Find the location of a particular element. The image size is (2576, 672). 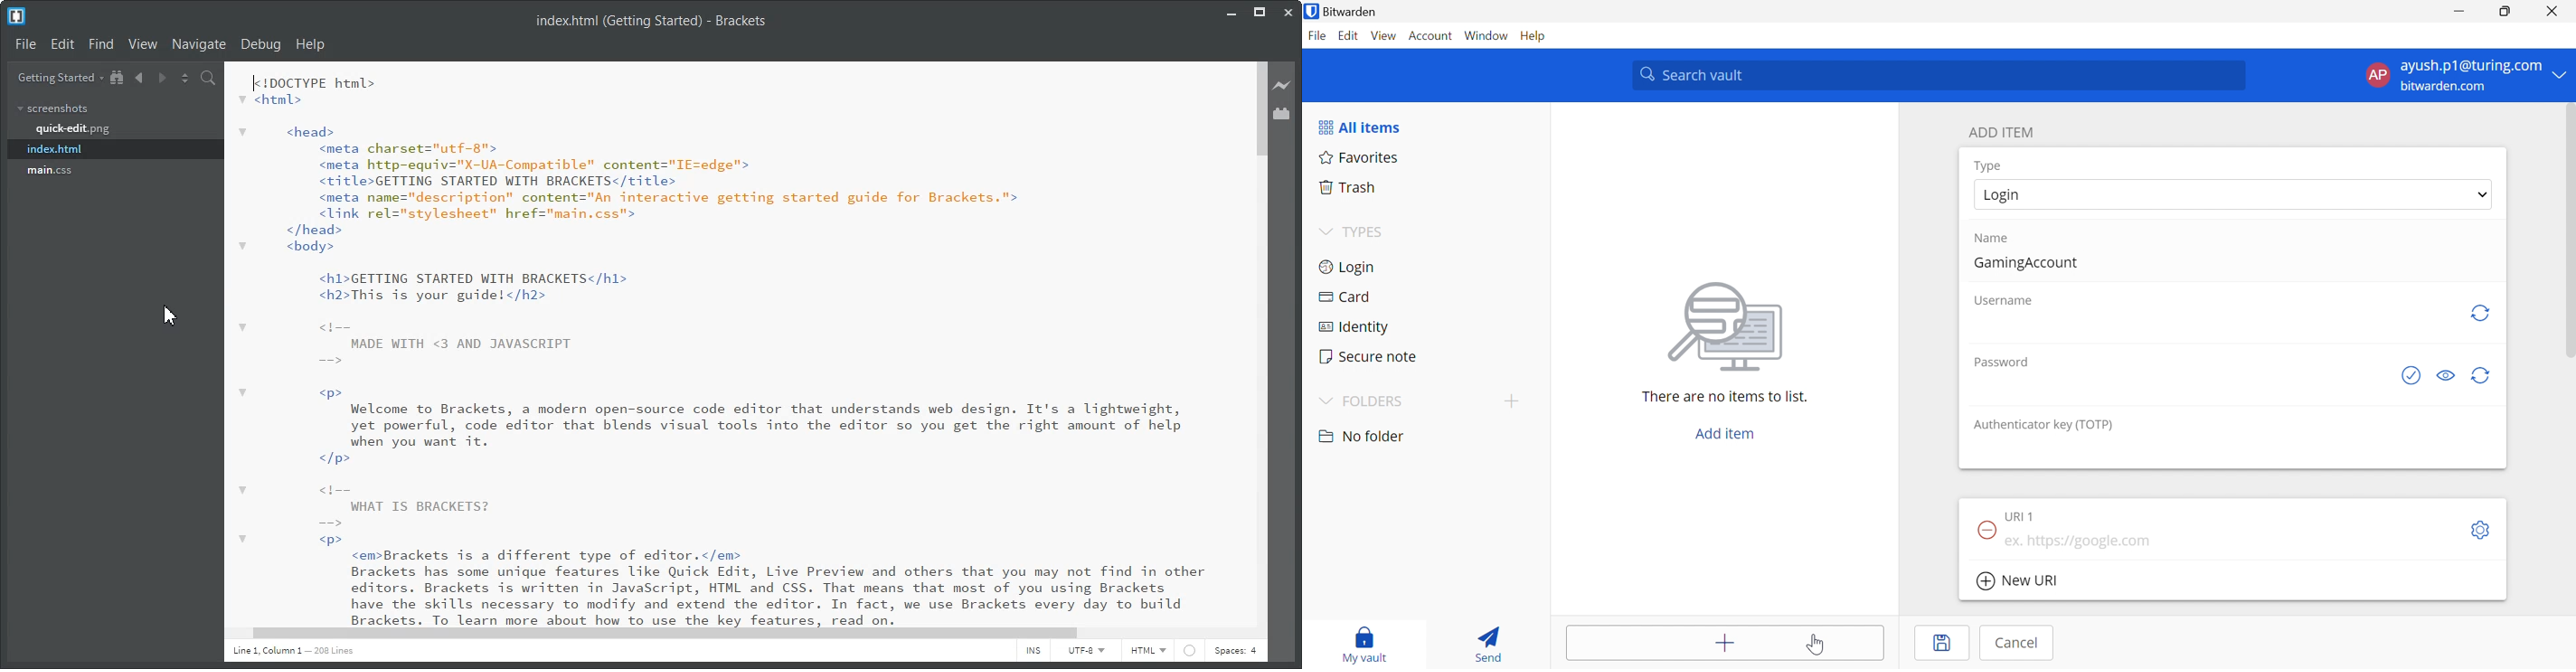

Search vault is located at coordinates (1940, 75).